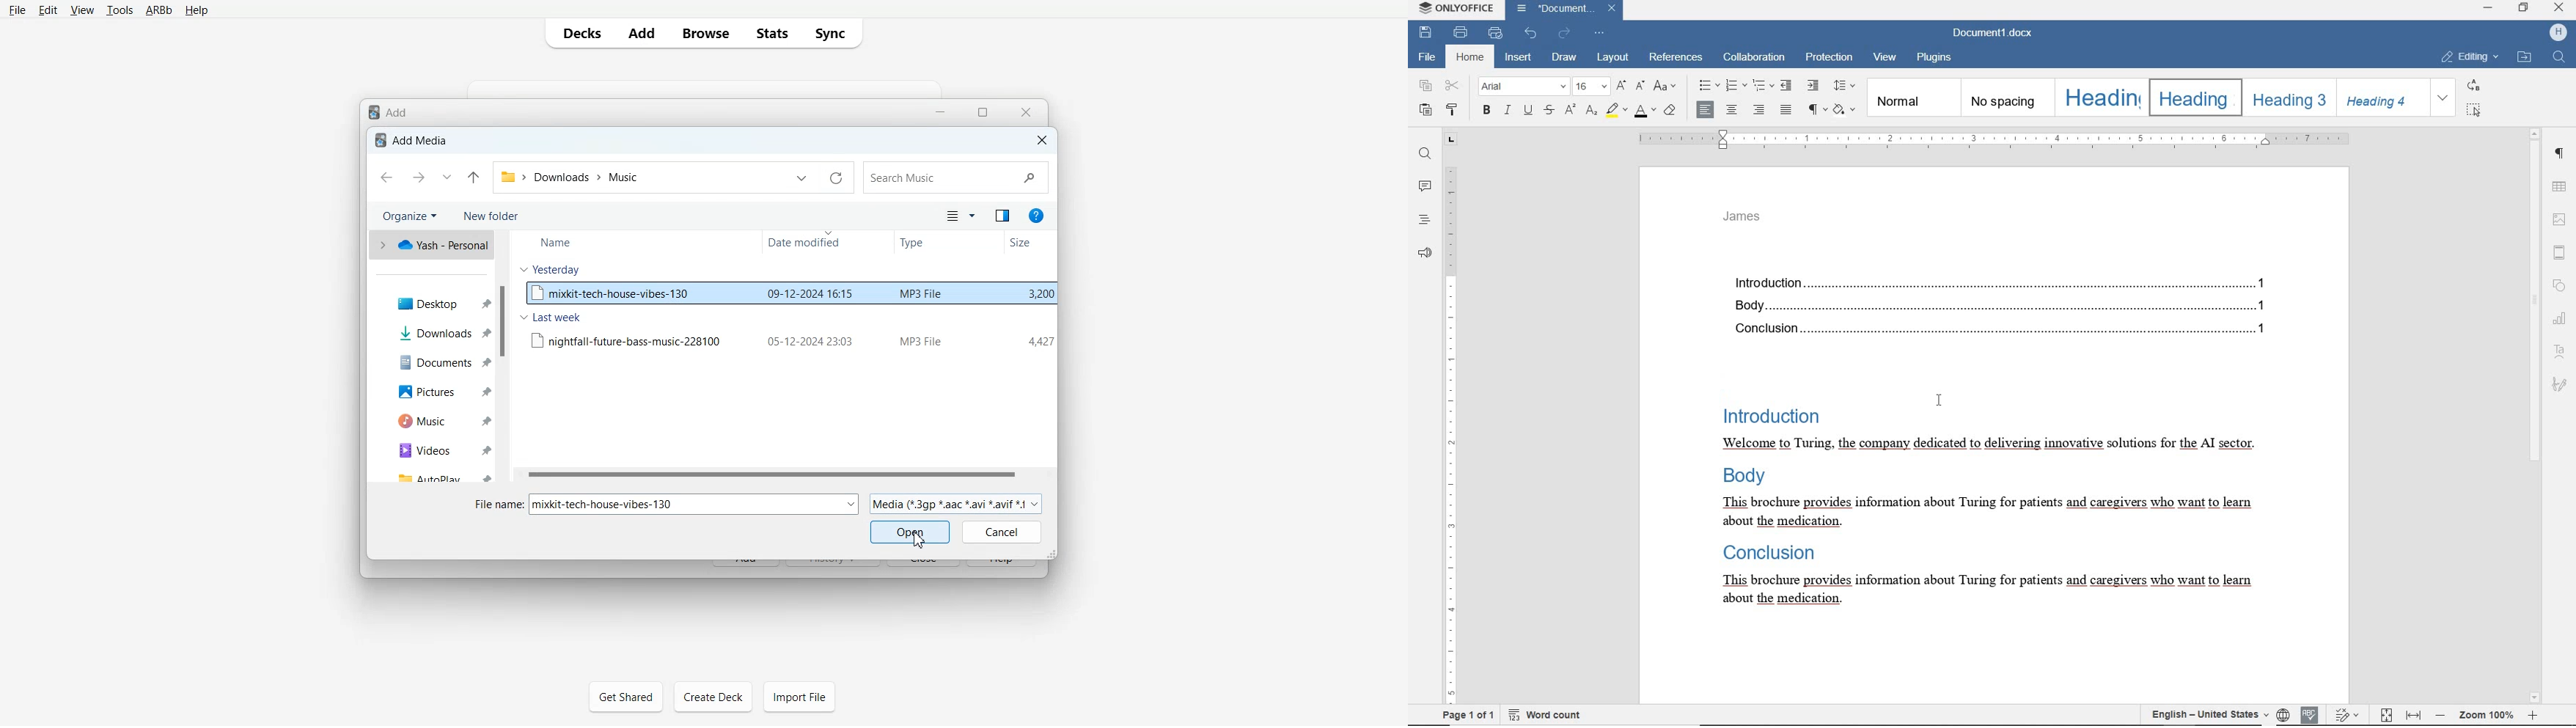 This screenshot has height=728, width=2576. Describe the element at coordinates (2006, 98) in the screenshot. I see `no spacing` at that location.